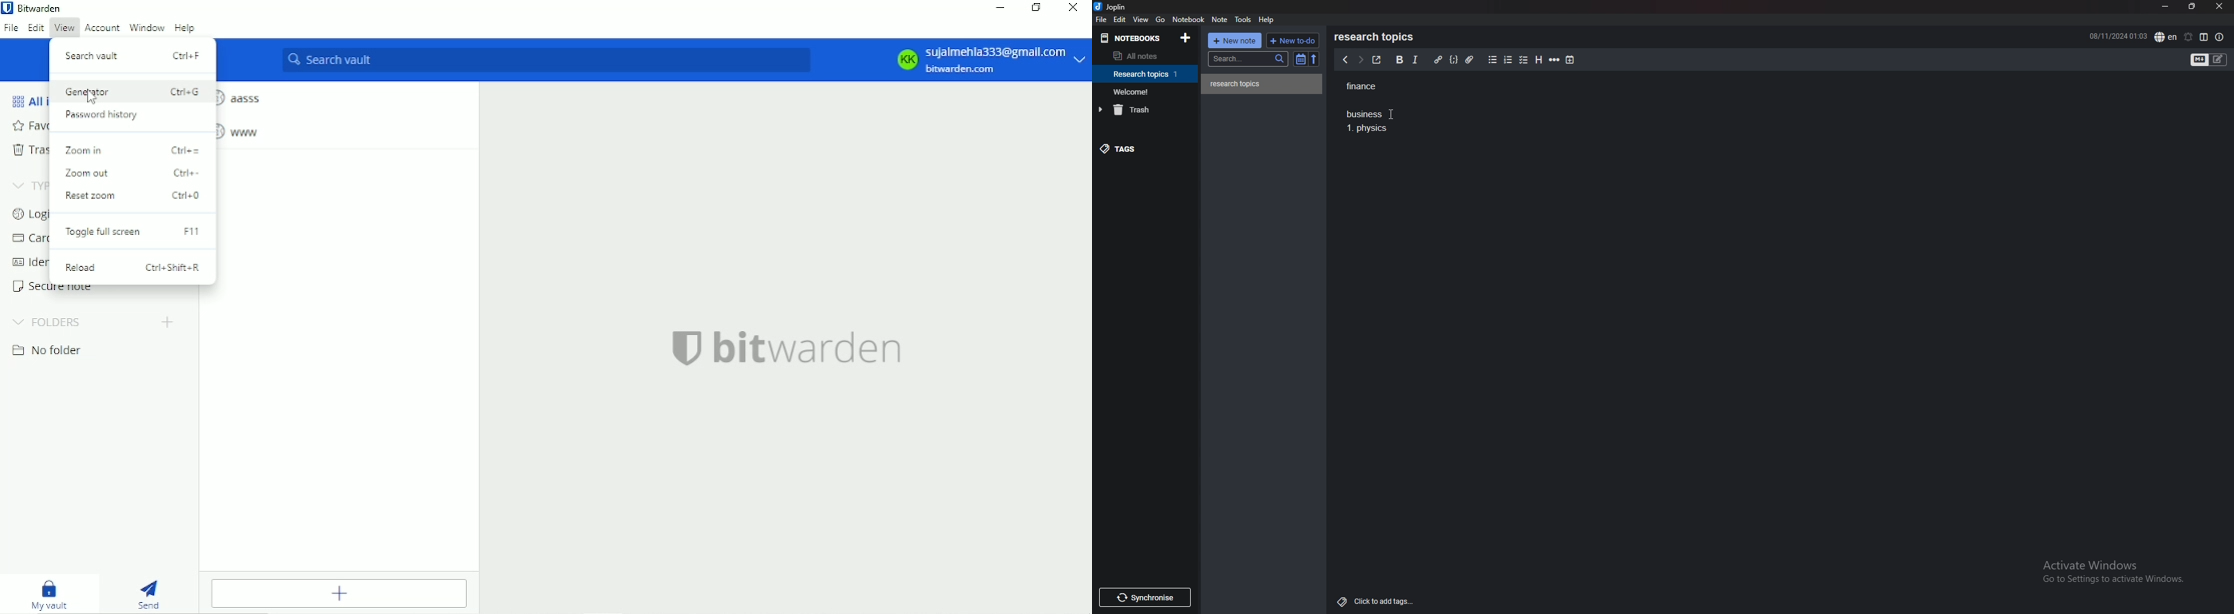  Describe the element at coordinates (1147, 597) in the screenshot. I see `Synchronise` at that location.